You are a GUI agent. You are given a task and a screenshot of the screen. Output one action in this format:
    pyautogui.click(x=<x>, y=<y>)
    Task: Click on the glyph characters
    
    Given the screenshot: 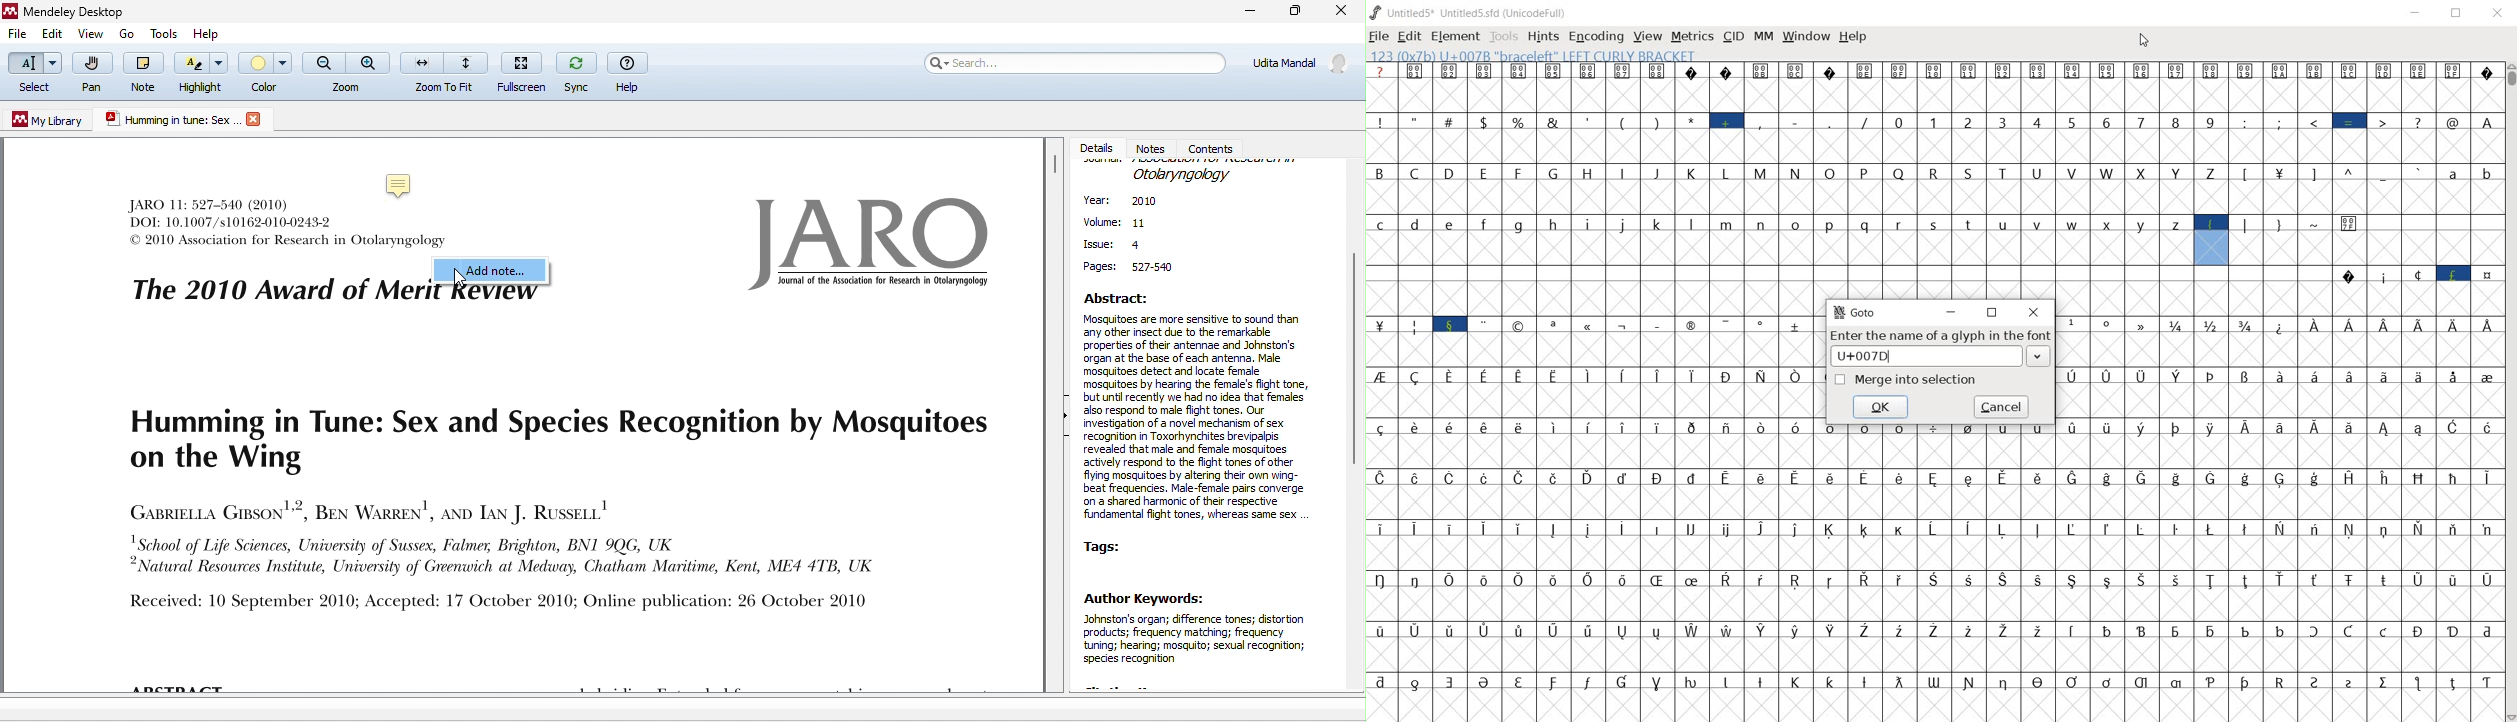 What is the action you would take?
    pyautogui.click(x=2159, y=595)
    